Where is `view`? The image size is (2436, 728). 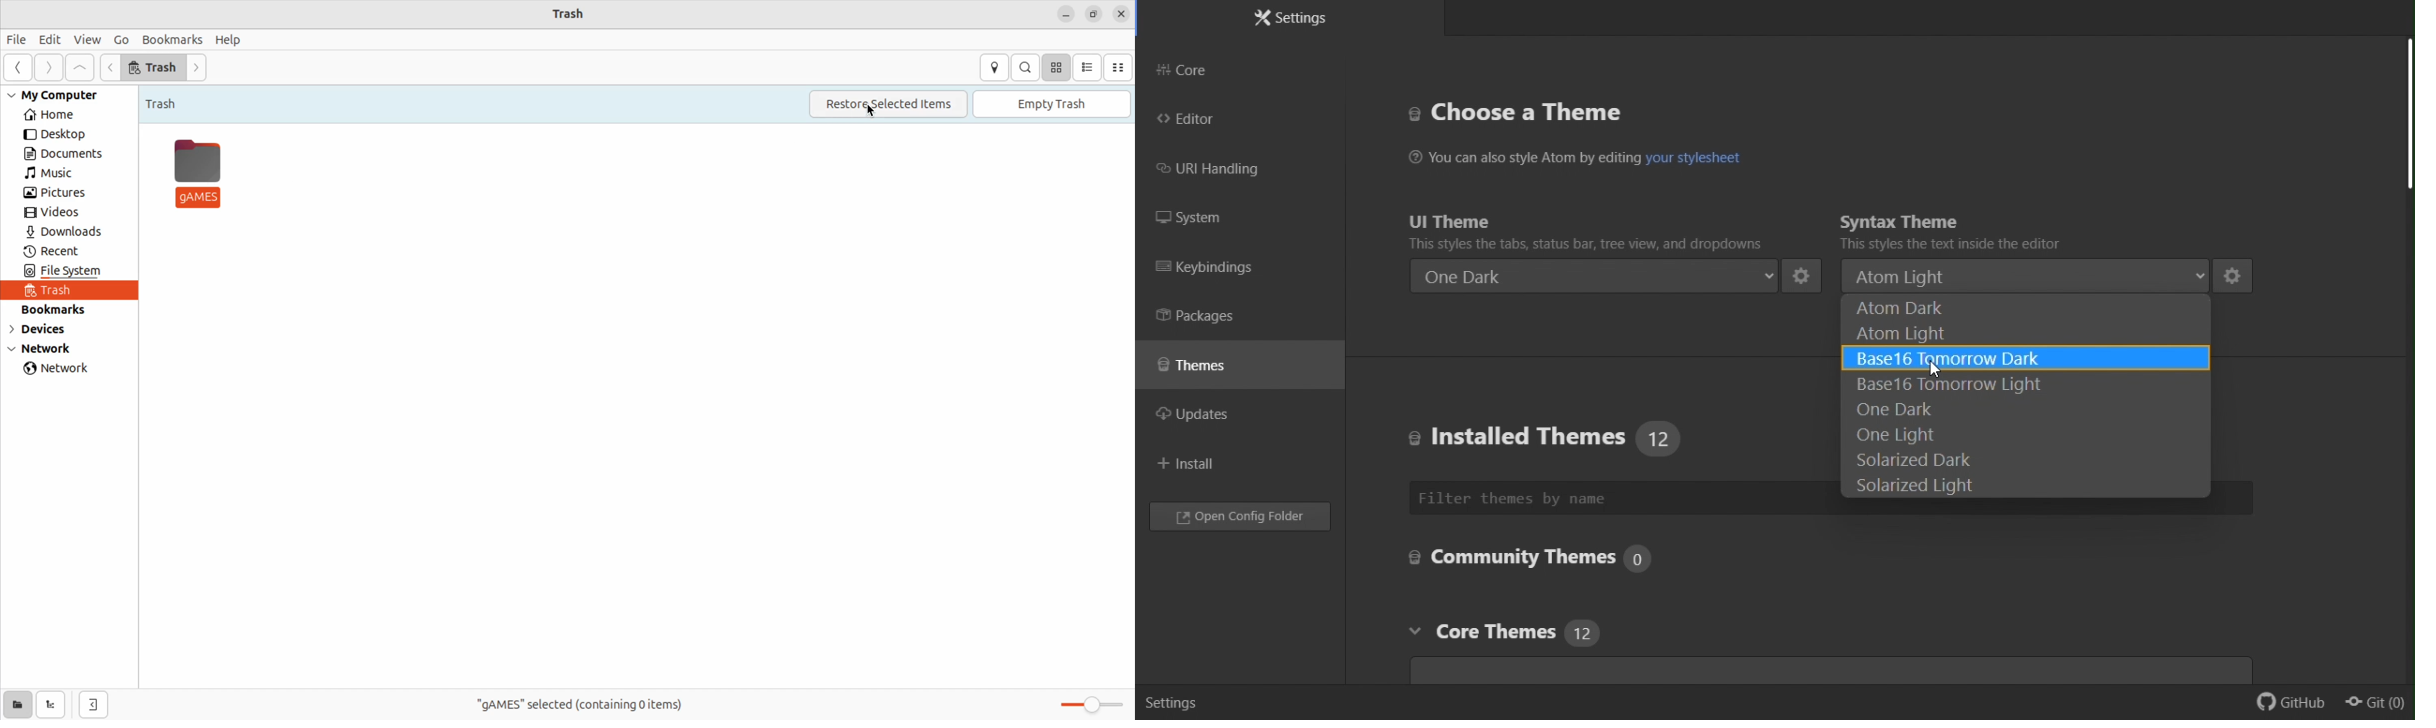 view is located at coordinates (88, 41).